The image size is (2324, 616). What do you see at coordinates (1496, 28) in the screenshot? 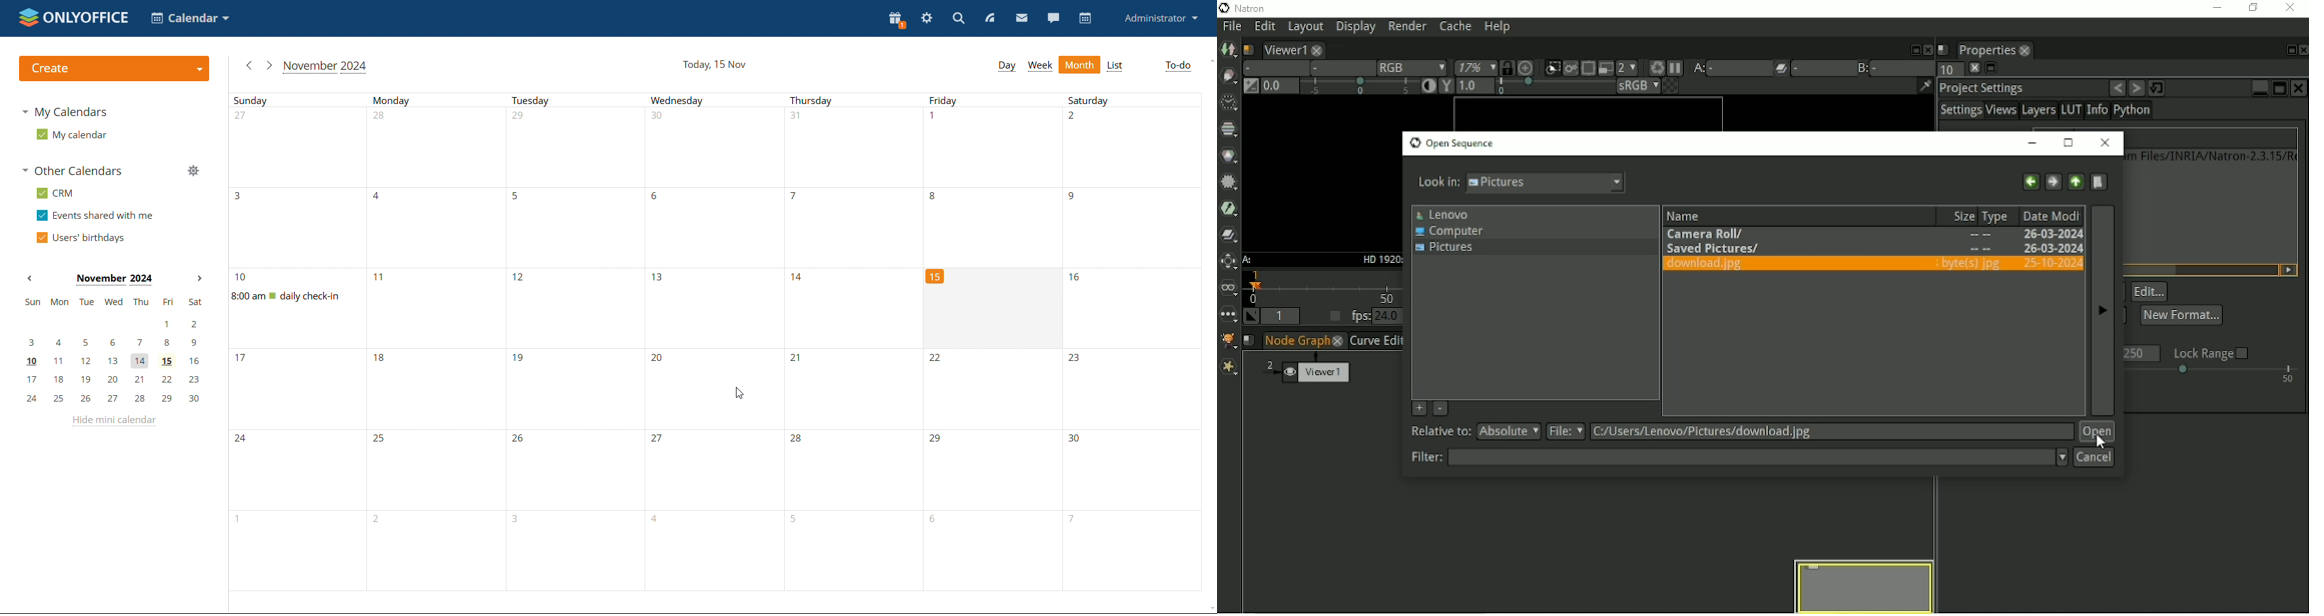
I see `Help` at bounding box center [1496, 28].